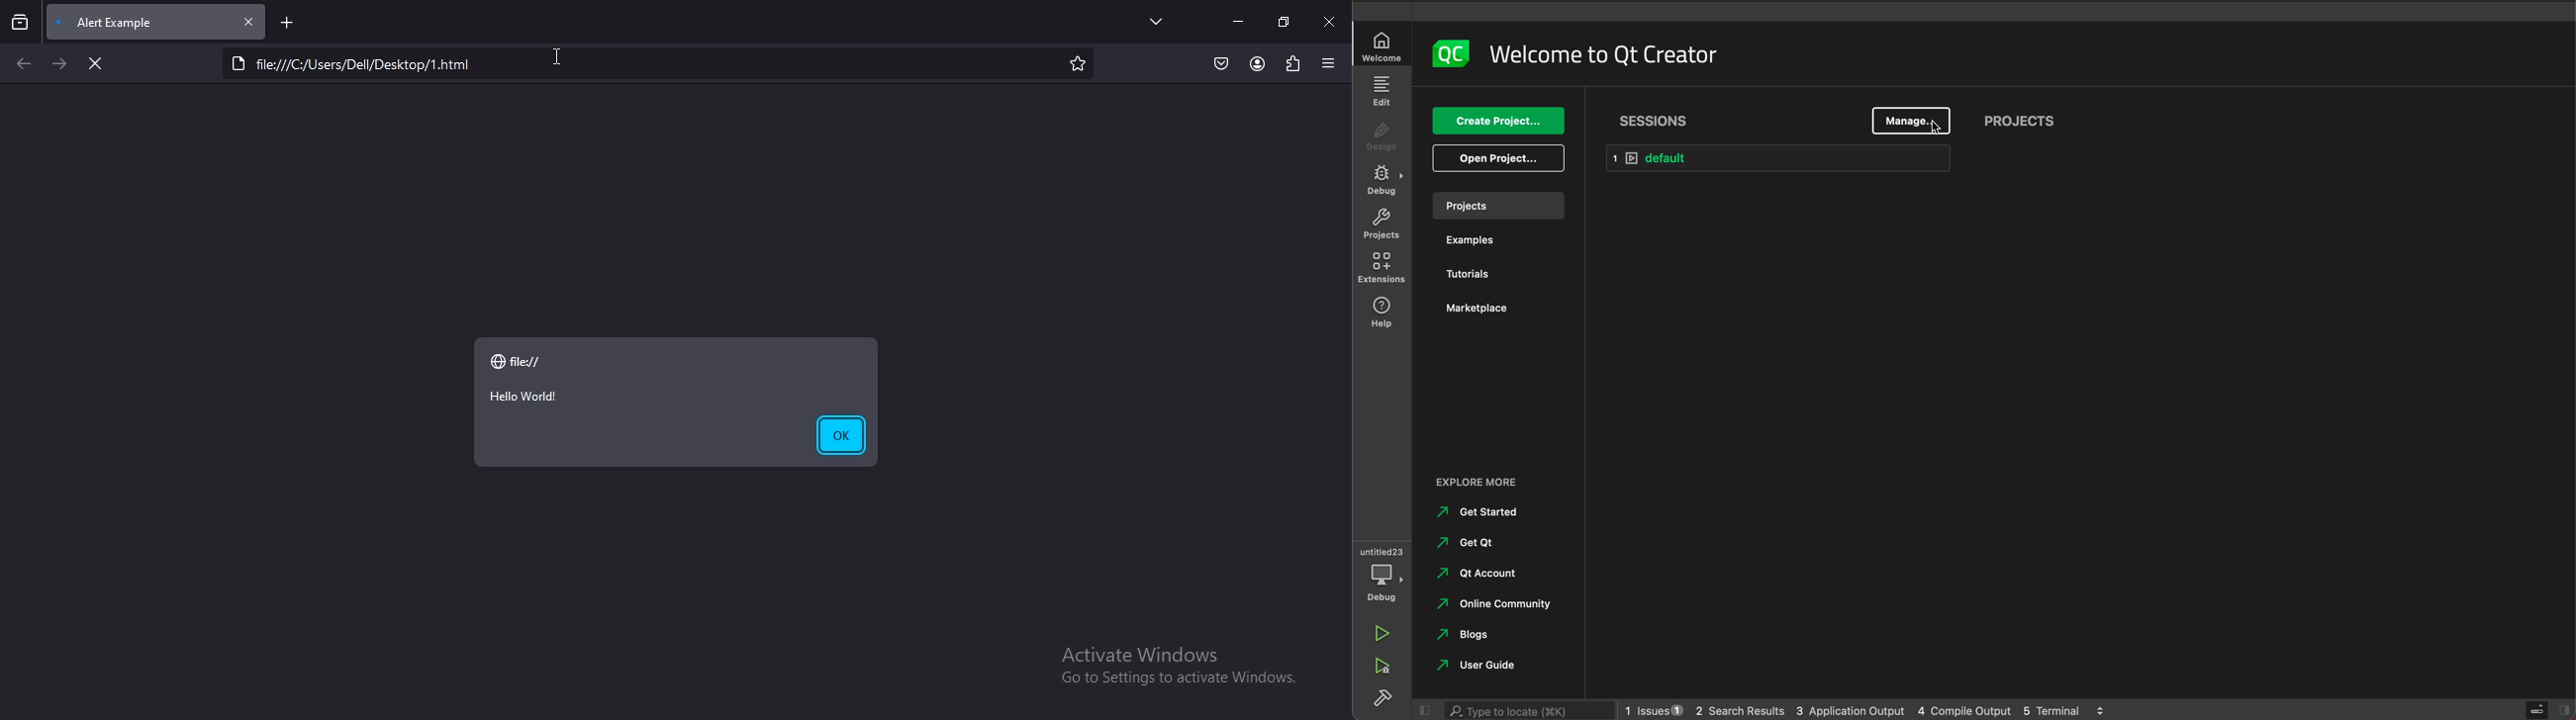 This screenshot has width=2576, height=728. Describe the element at coordinates (1912, 119) in the screenshot. I see `manage` at that location.